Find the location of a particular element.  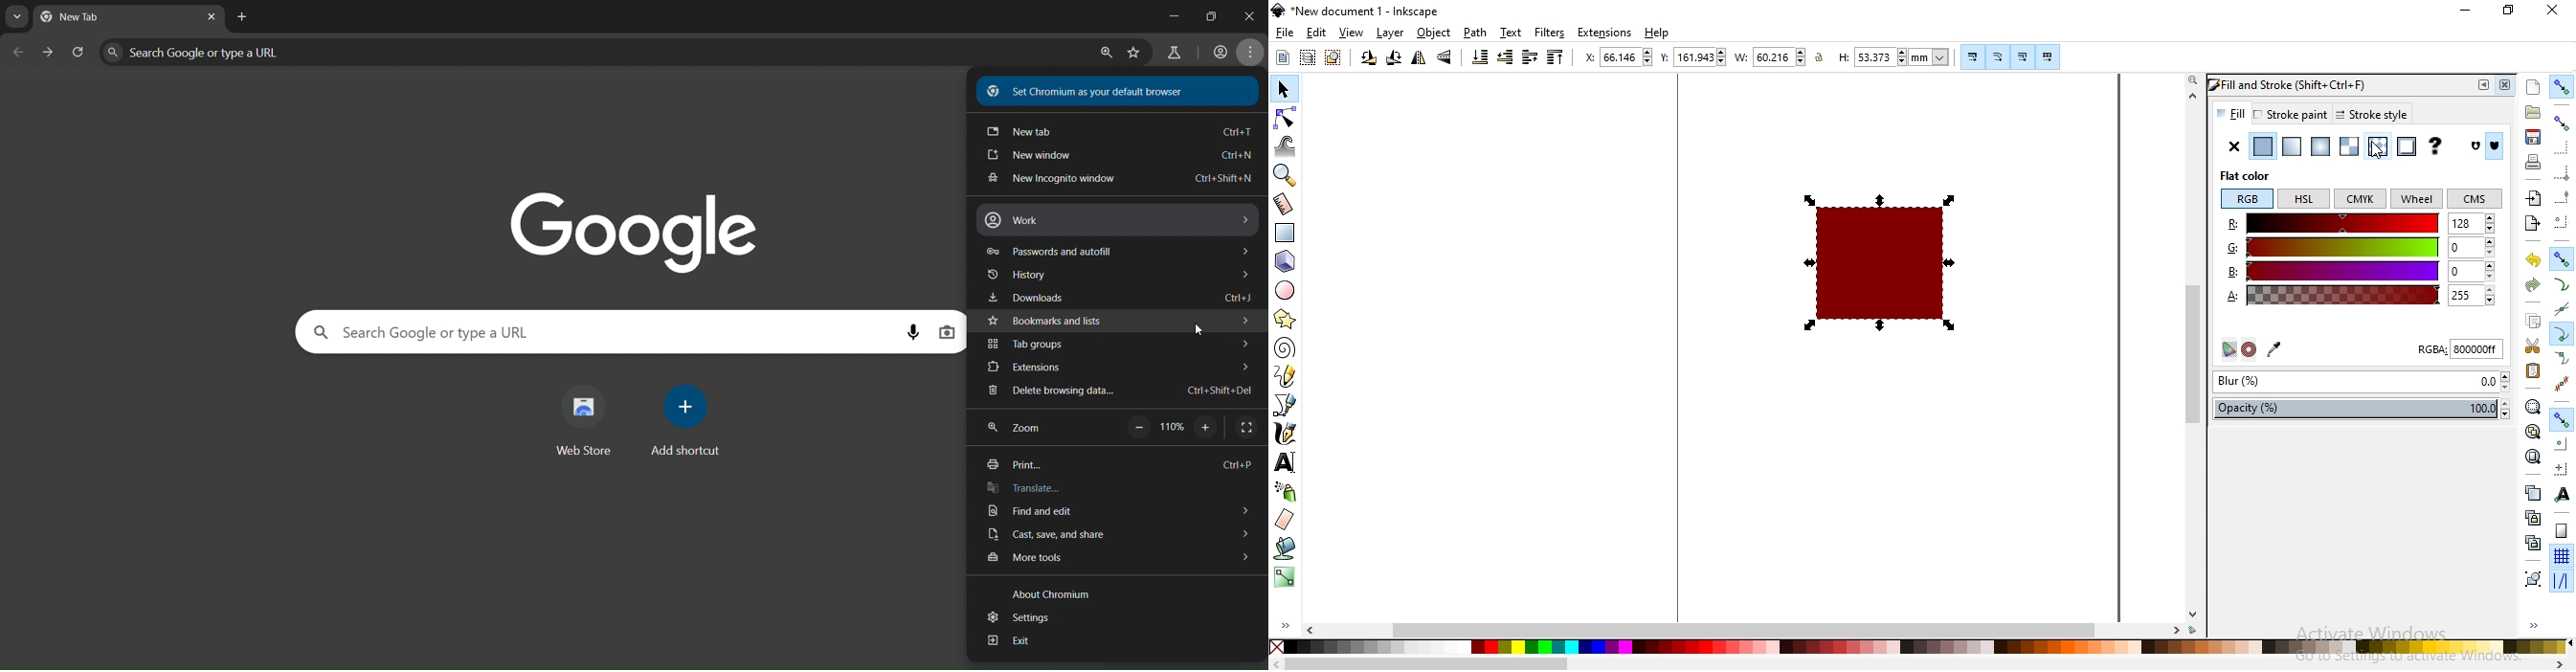

iconify this dock is located at coordinates (2483, 85).